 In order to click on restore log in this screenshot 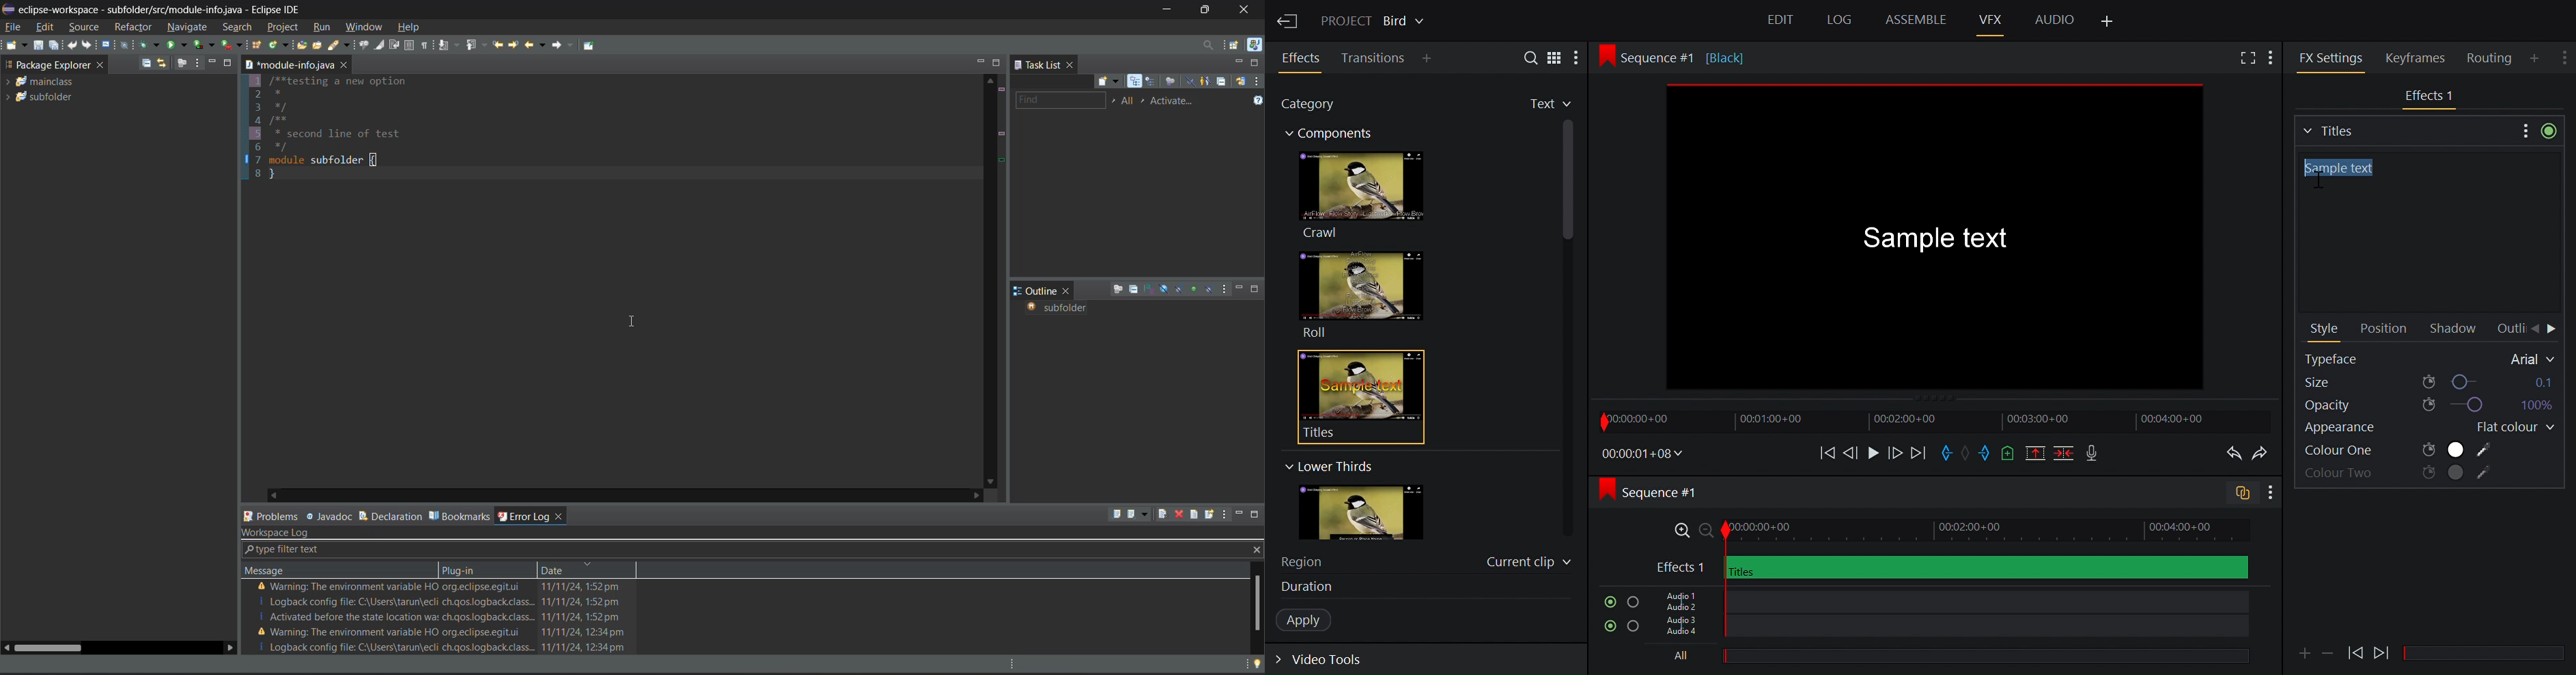, I will do `click(1212, 515)`.